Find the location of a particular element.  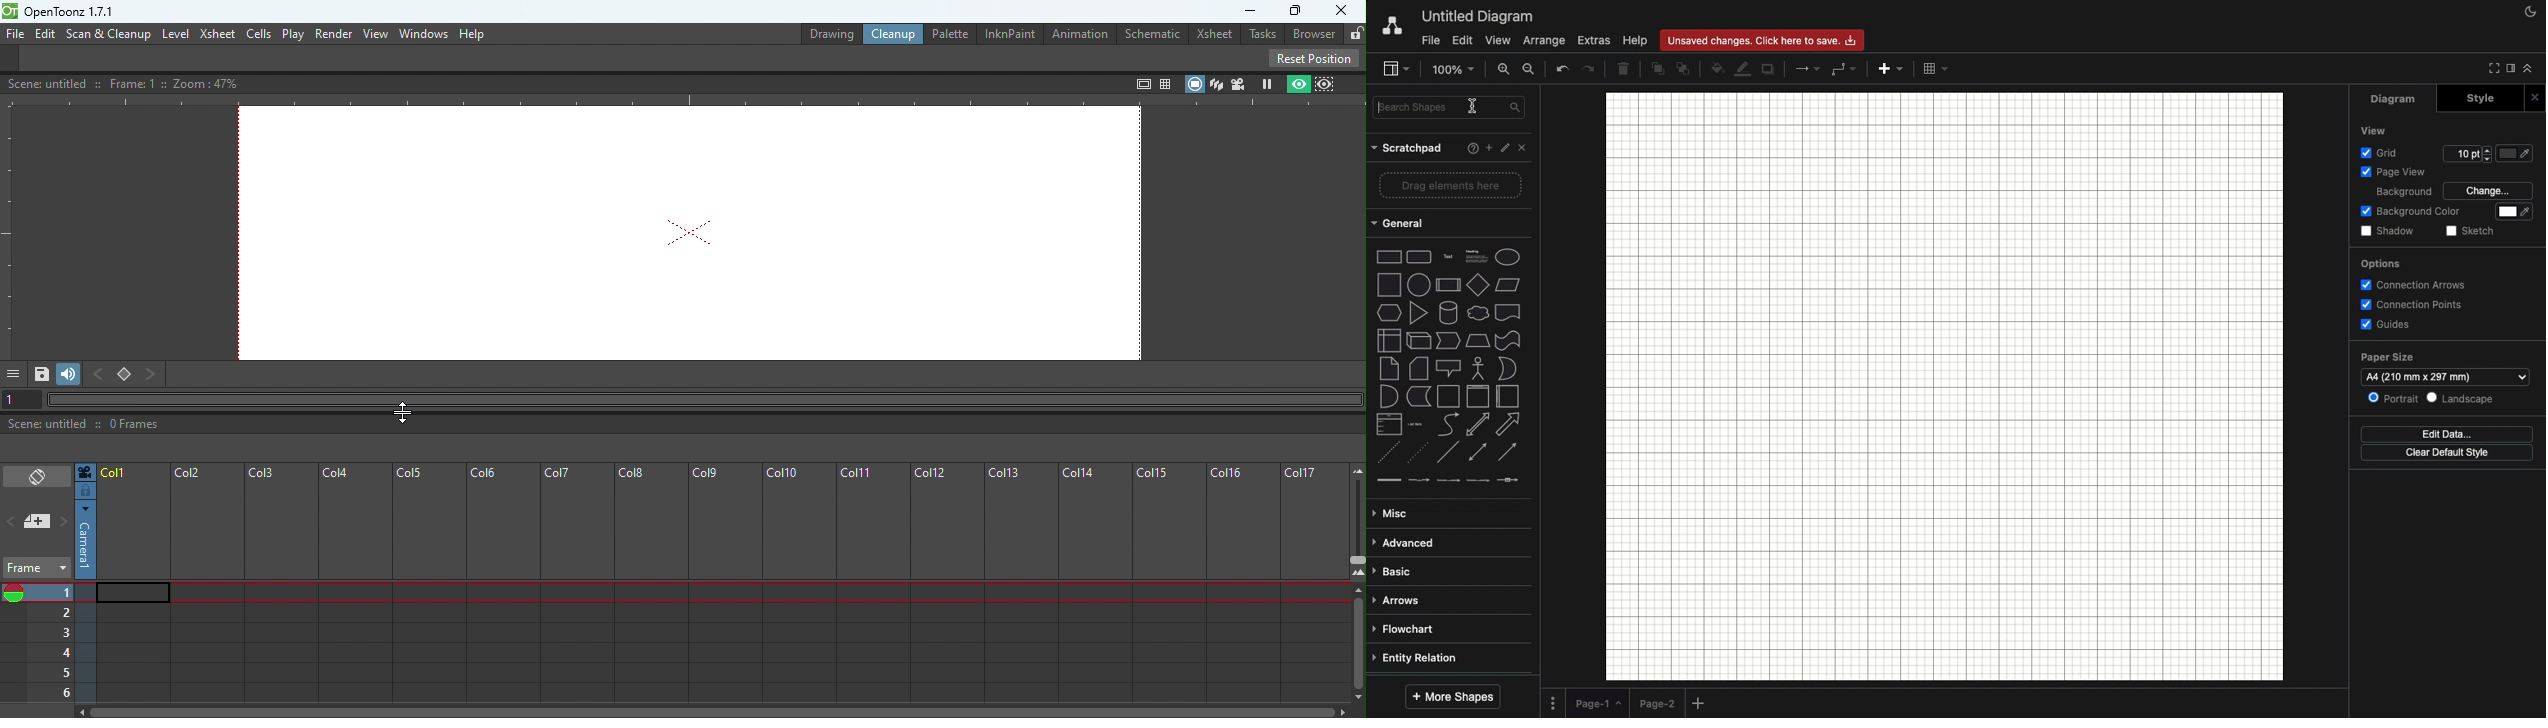

Background is located at coordinates (2404, 191).